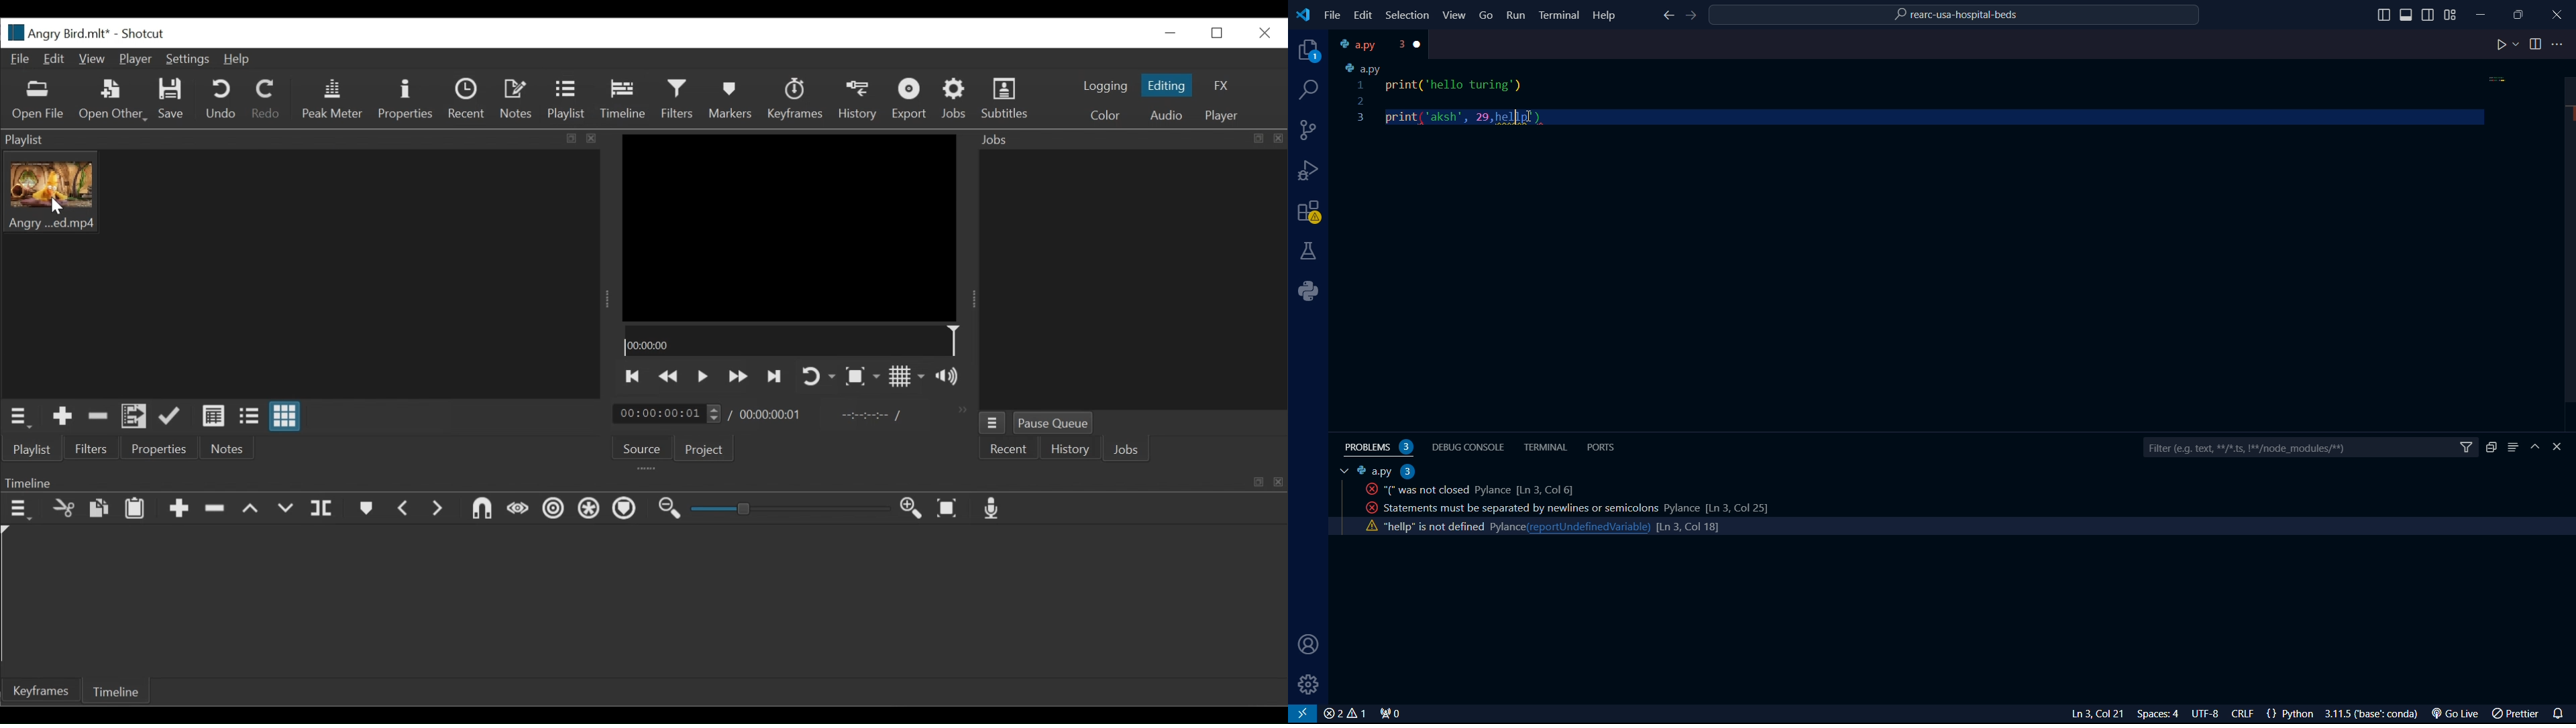  Describe the element at coordinates (949, 508) in the screenshot. I see `Zoom timeline to fit` at that location.